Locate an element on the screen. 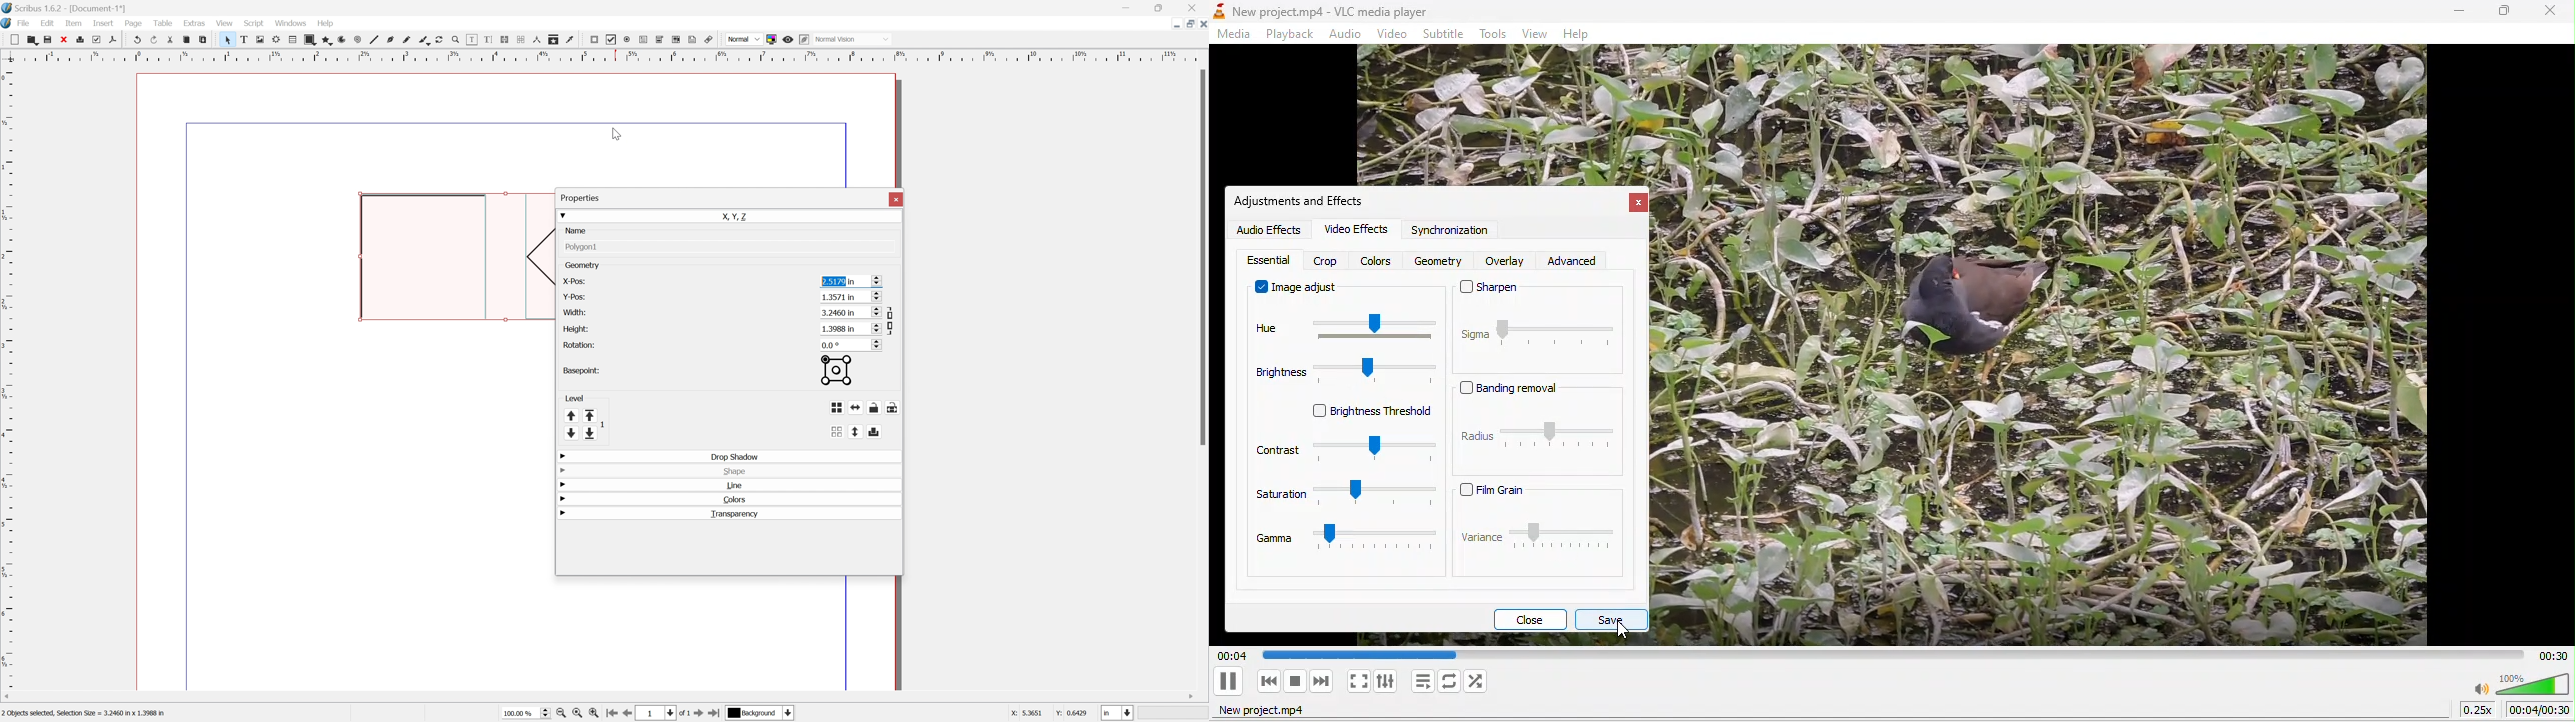 The height and width of the screenshot is (728, 2576). extras is located at coordinates (194, 23).